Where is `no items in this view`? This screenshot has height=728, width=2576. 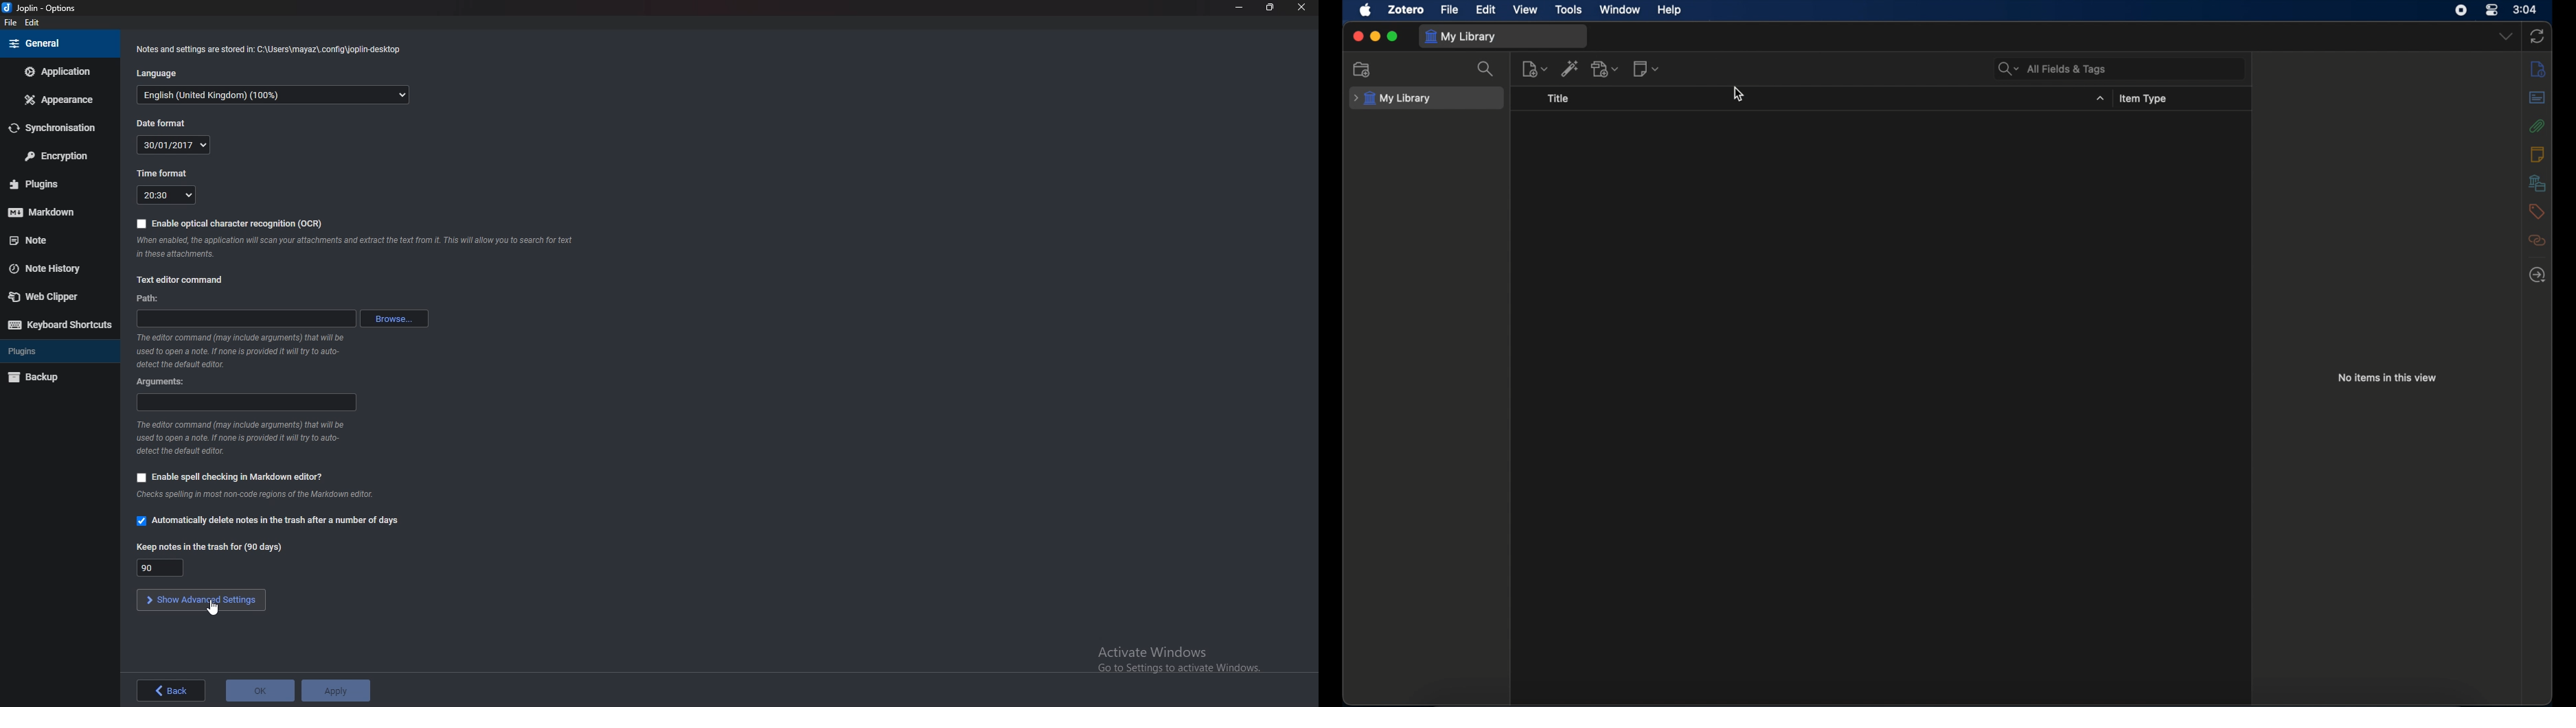 no items in this view is located at coordinates (2388, 377).